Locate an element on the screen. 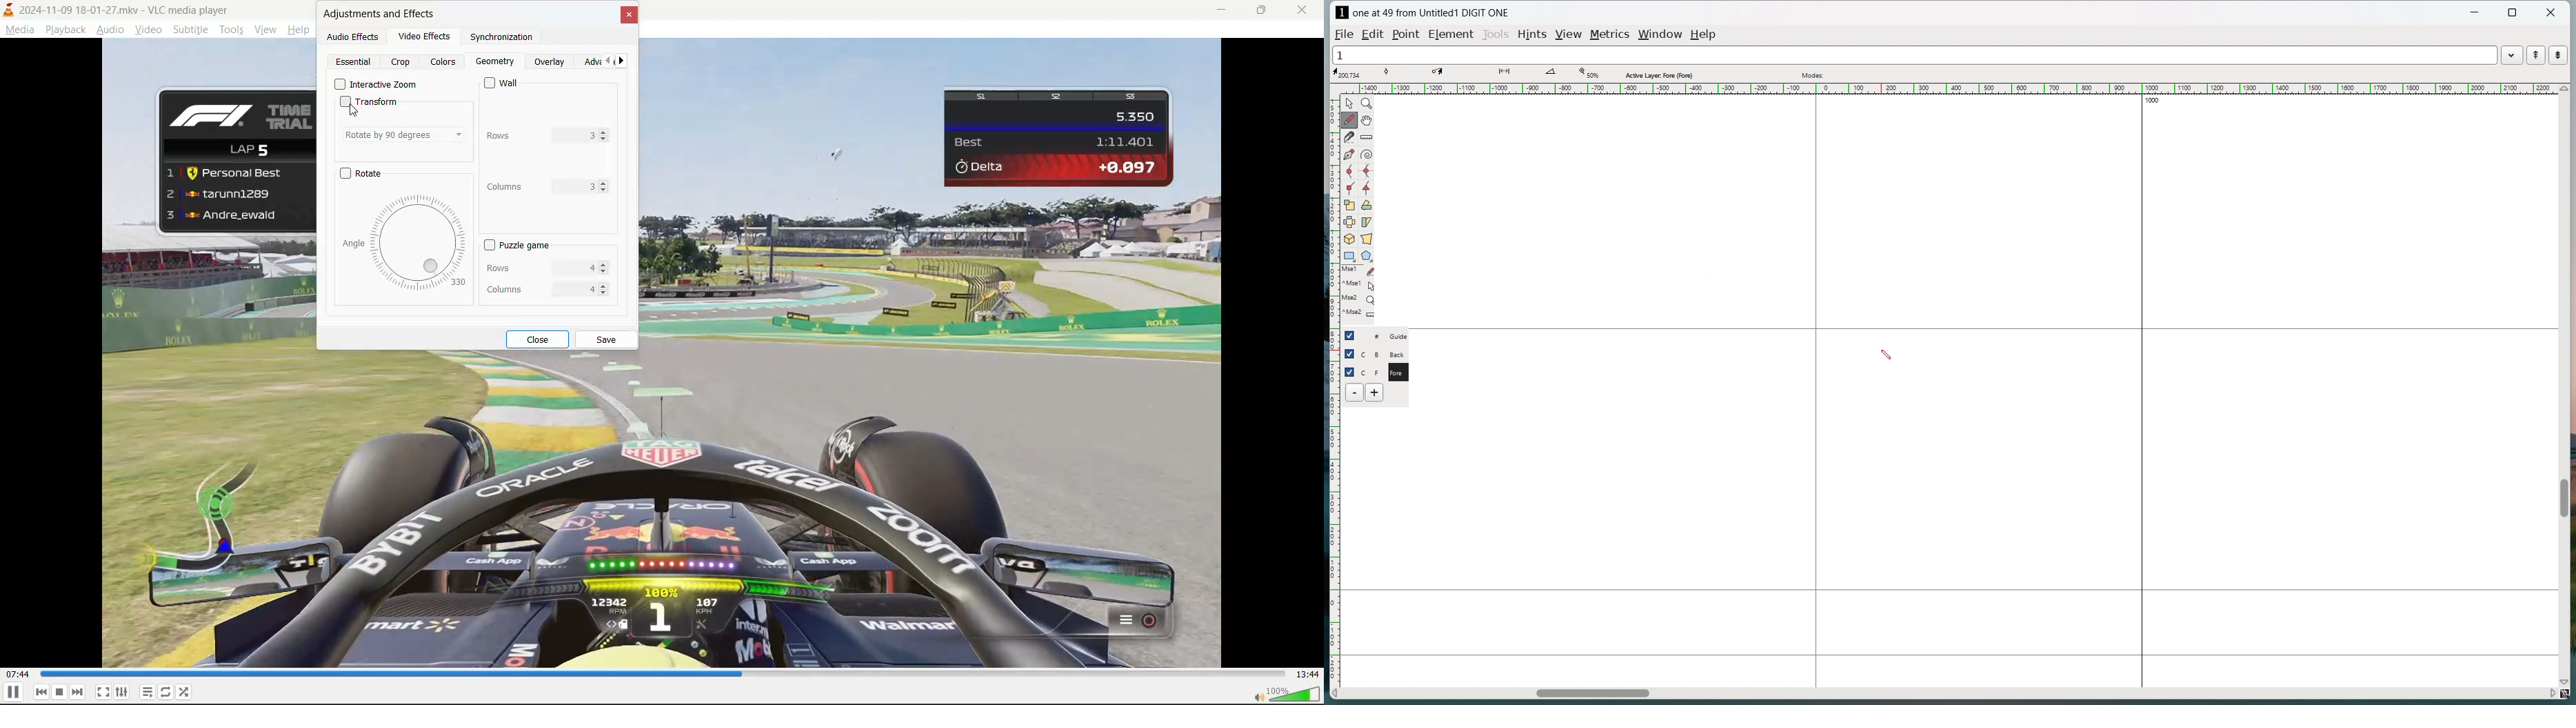 The width and height of the screenshot is (2576, 728). increase is located at coordinates (603, 183).